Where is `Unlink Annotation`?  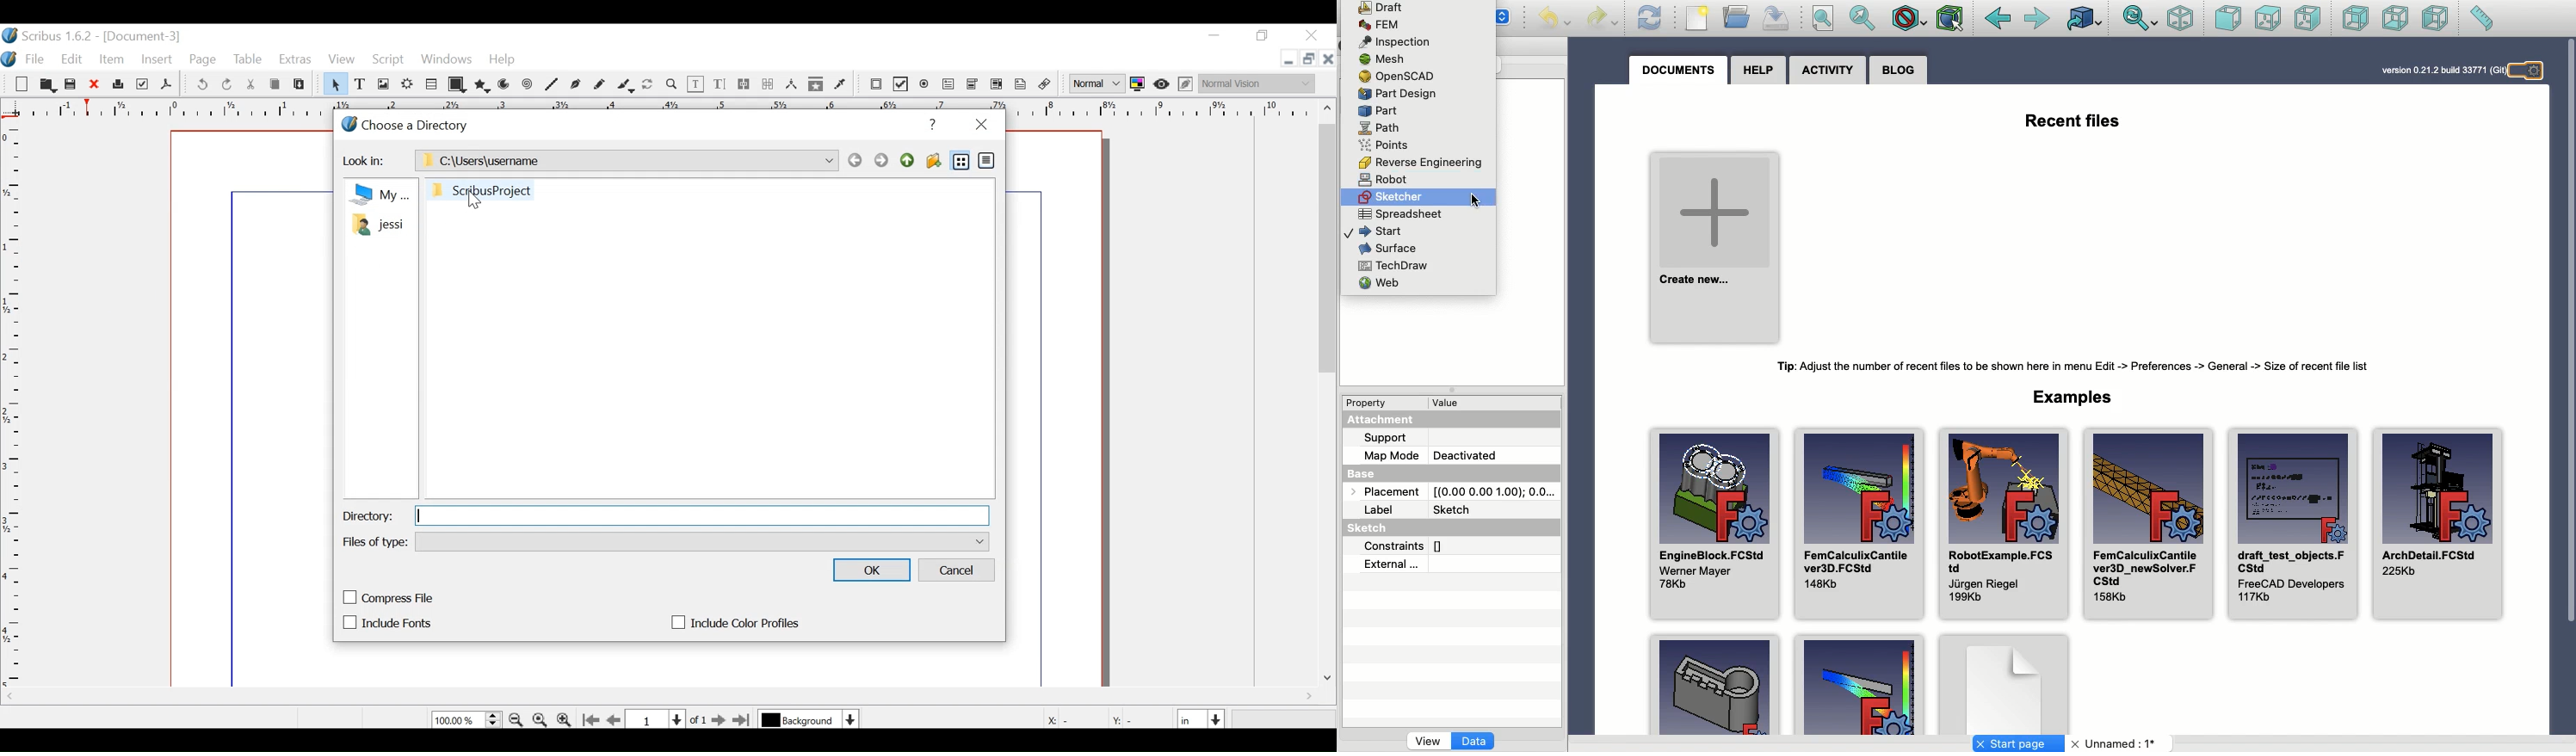
Unlink Annotation is located at coordinates (1045, 86).